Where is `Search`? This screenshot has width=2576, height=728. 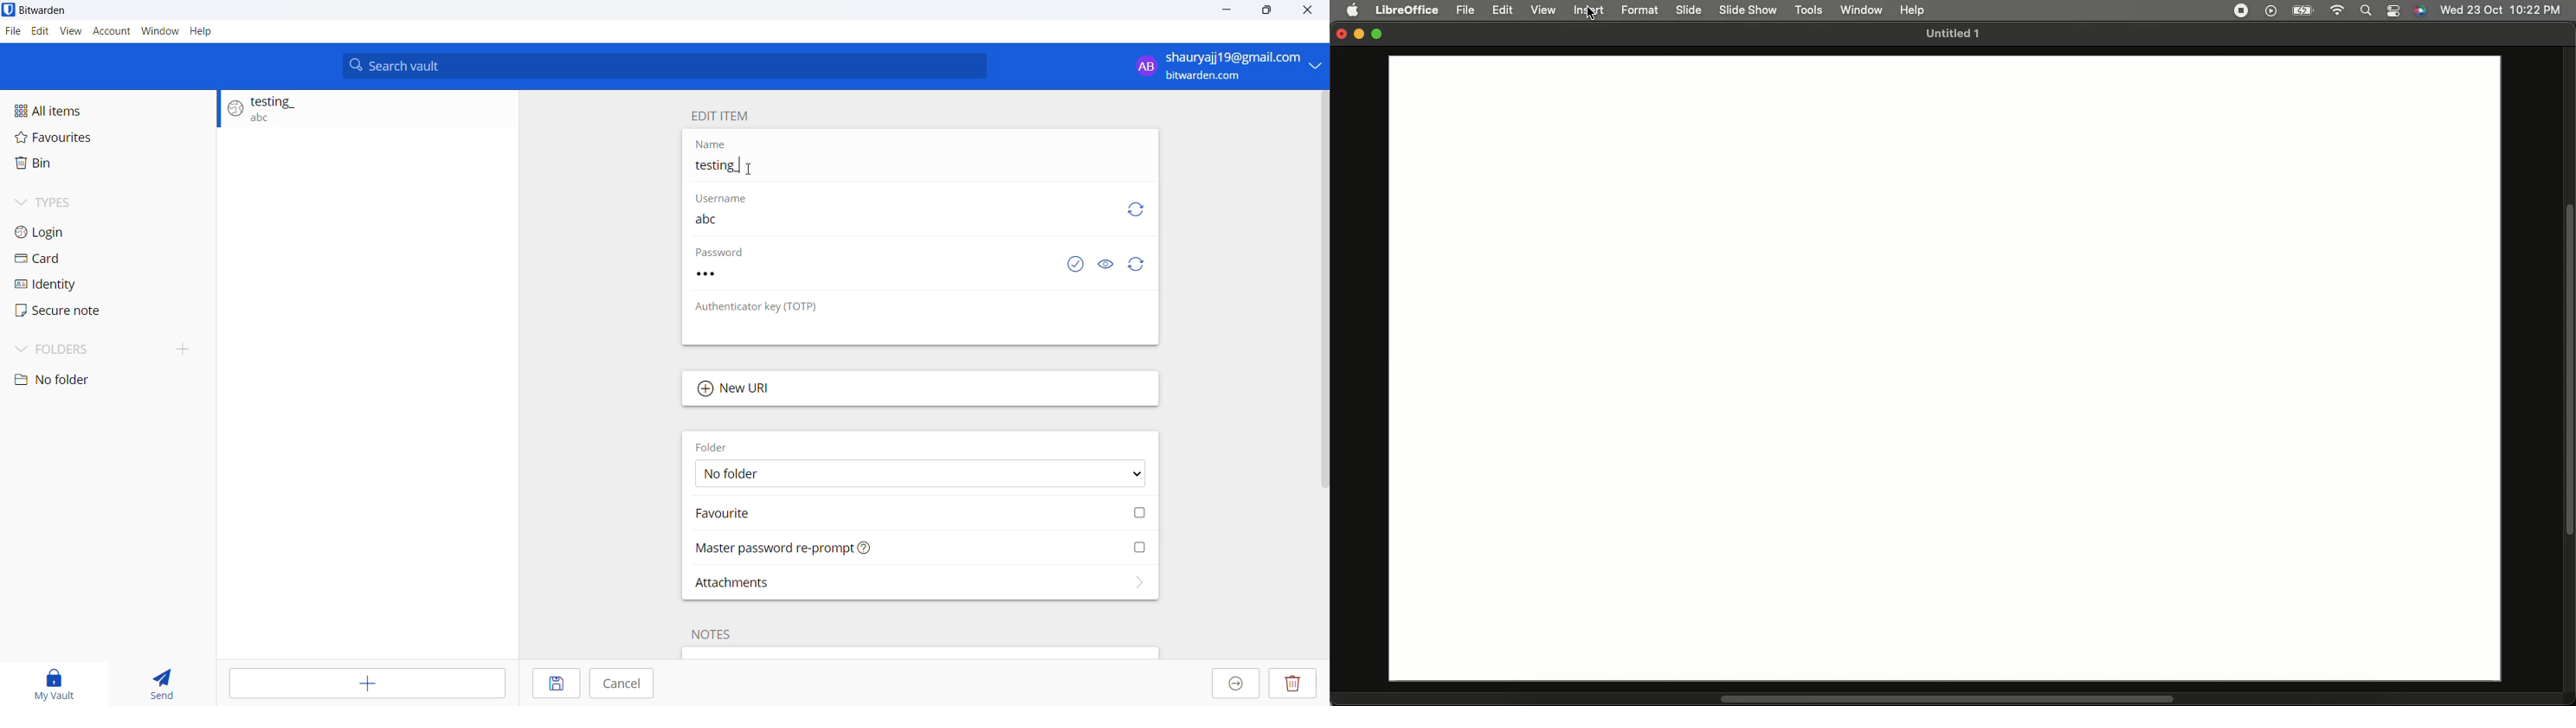 Search is located at coordinates (2365, 11).